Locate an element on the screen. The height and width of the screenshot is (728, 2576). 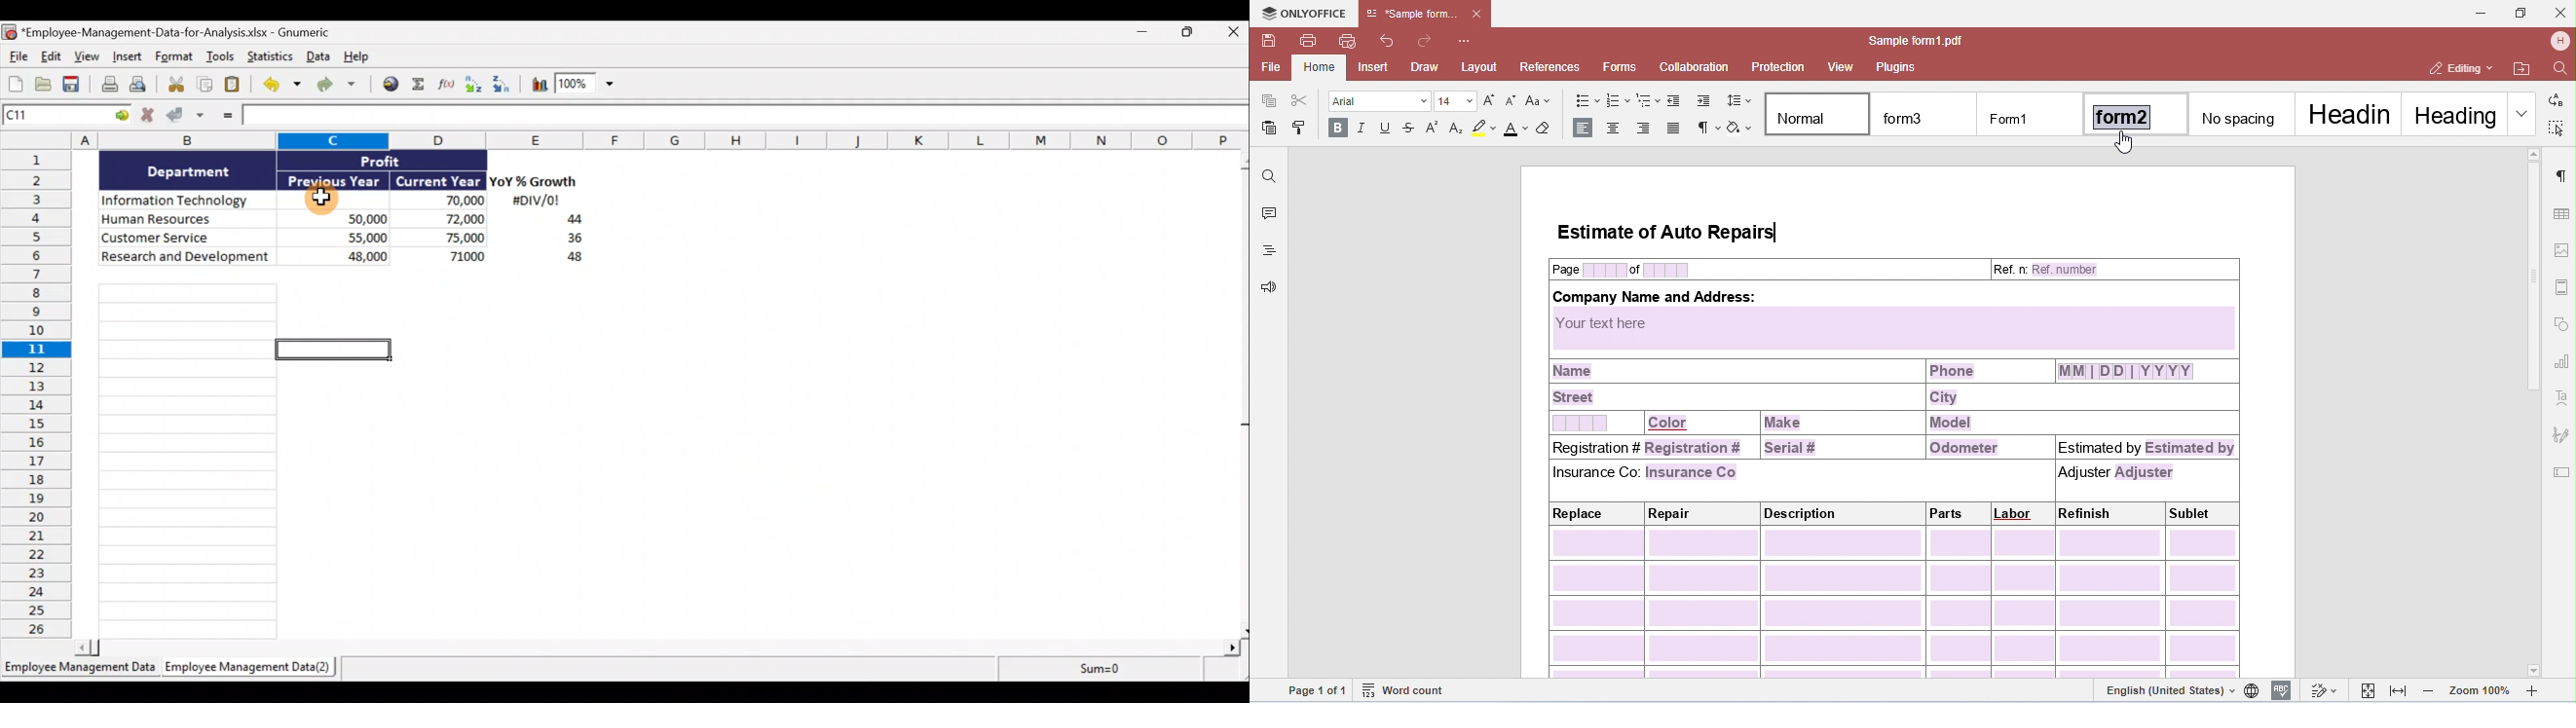
Close is located at coordinates (1231, 34).